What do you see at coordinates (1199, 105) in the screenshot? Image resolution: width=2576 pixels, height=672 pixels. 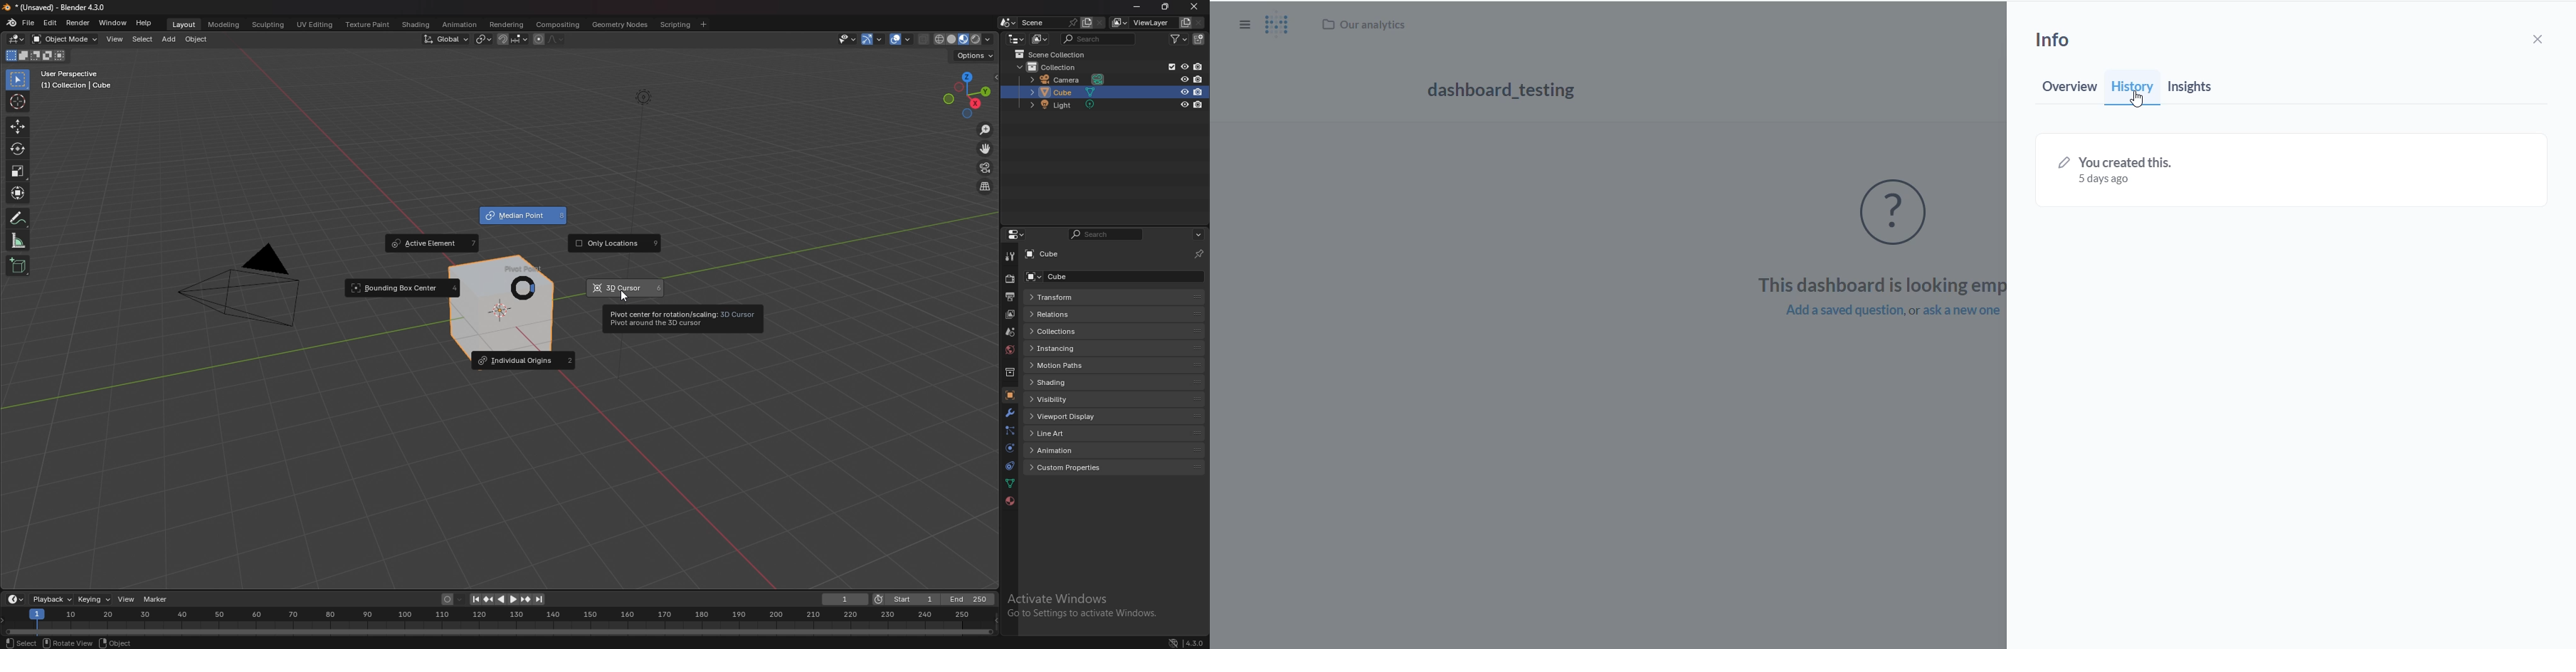 I see `disable in renders` at bounding box center [1199, 105].